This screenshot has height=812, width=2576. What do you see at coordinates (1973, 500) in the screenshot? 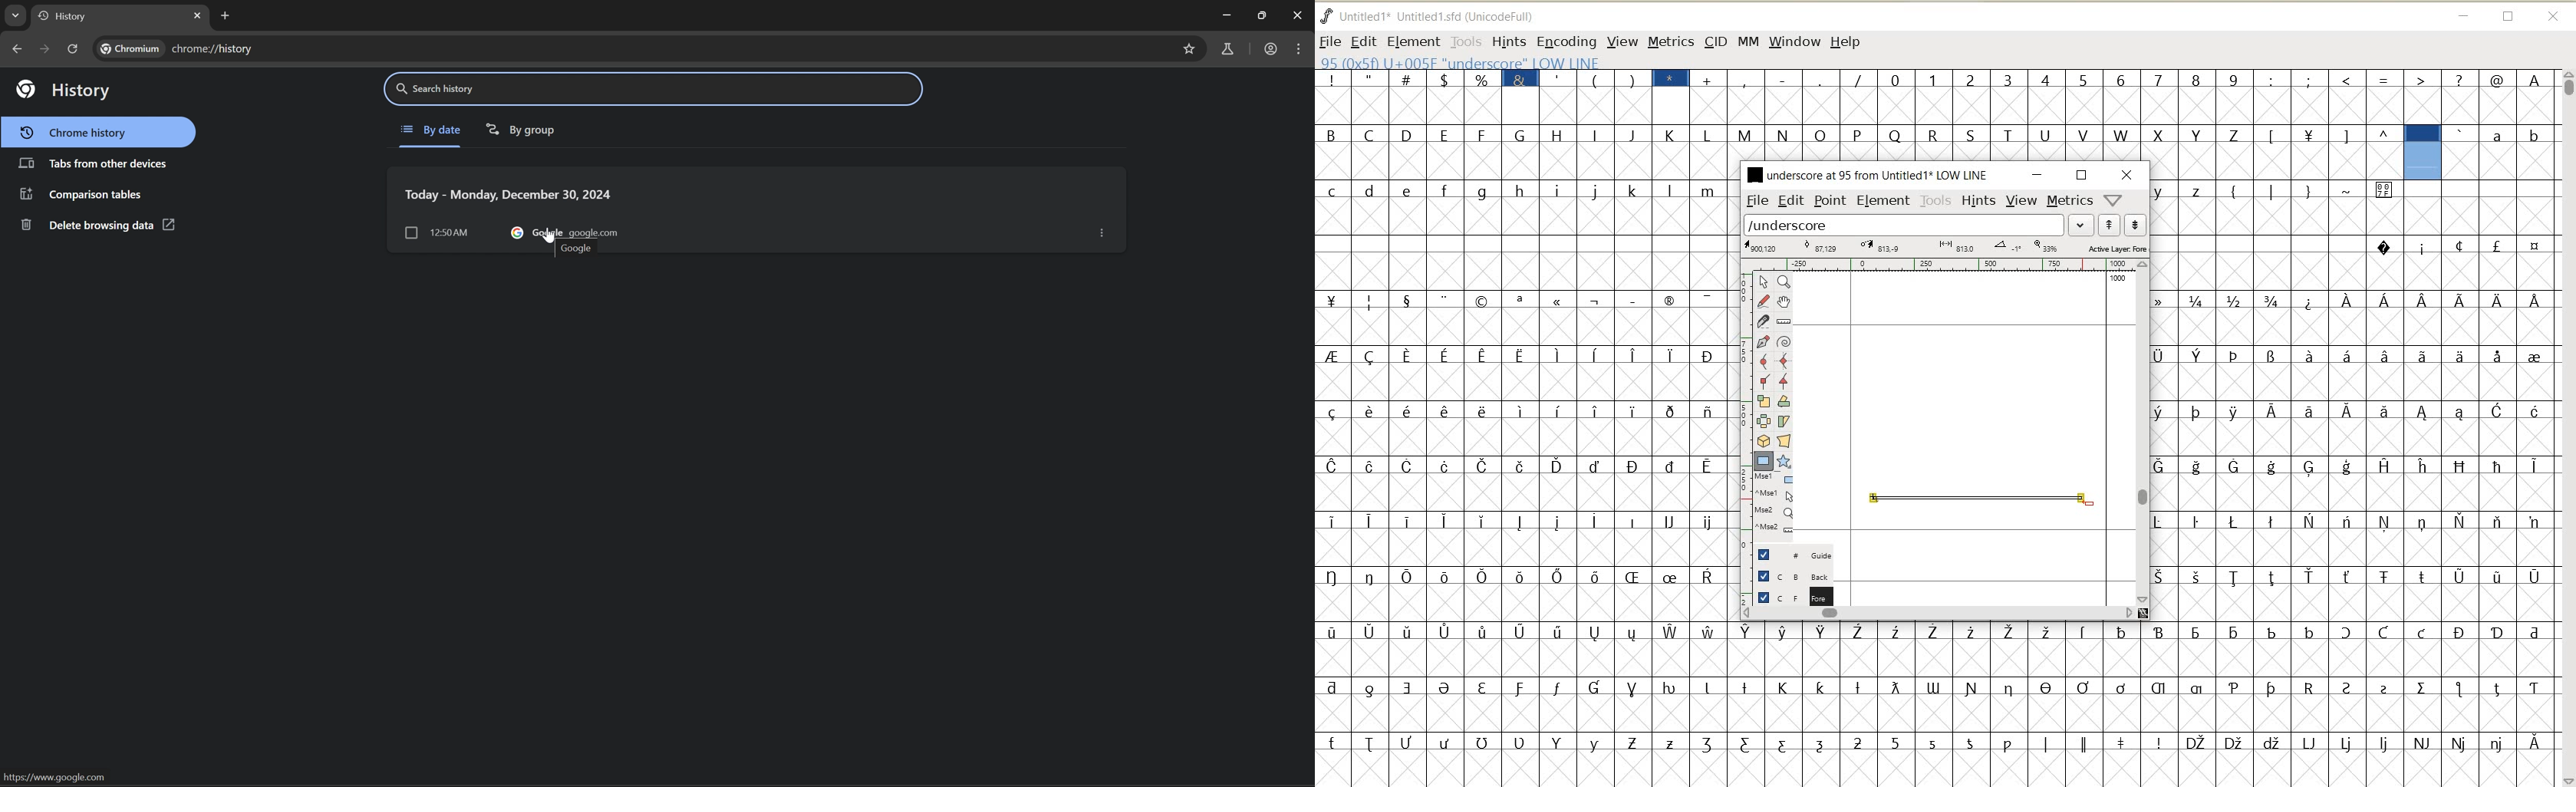
I see `an underscore with a unique twist creation` at bounding box center [1973, 500].